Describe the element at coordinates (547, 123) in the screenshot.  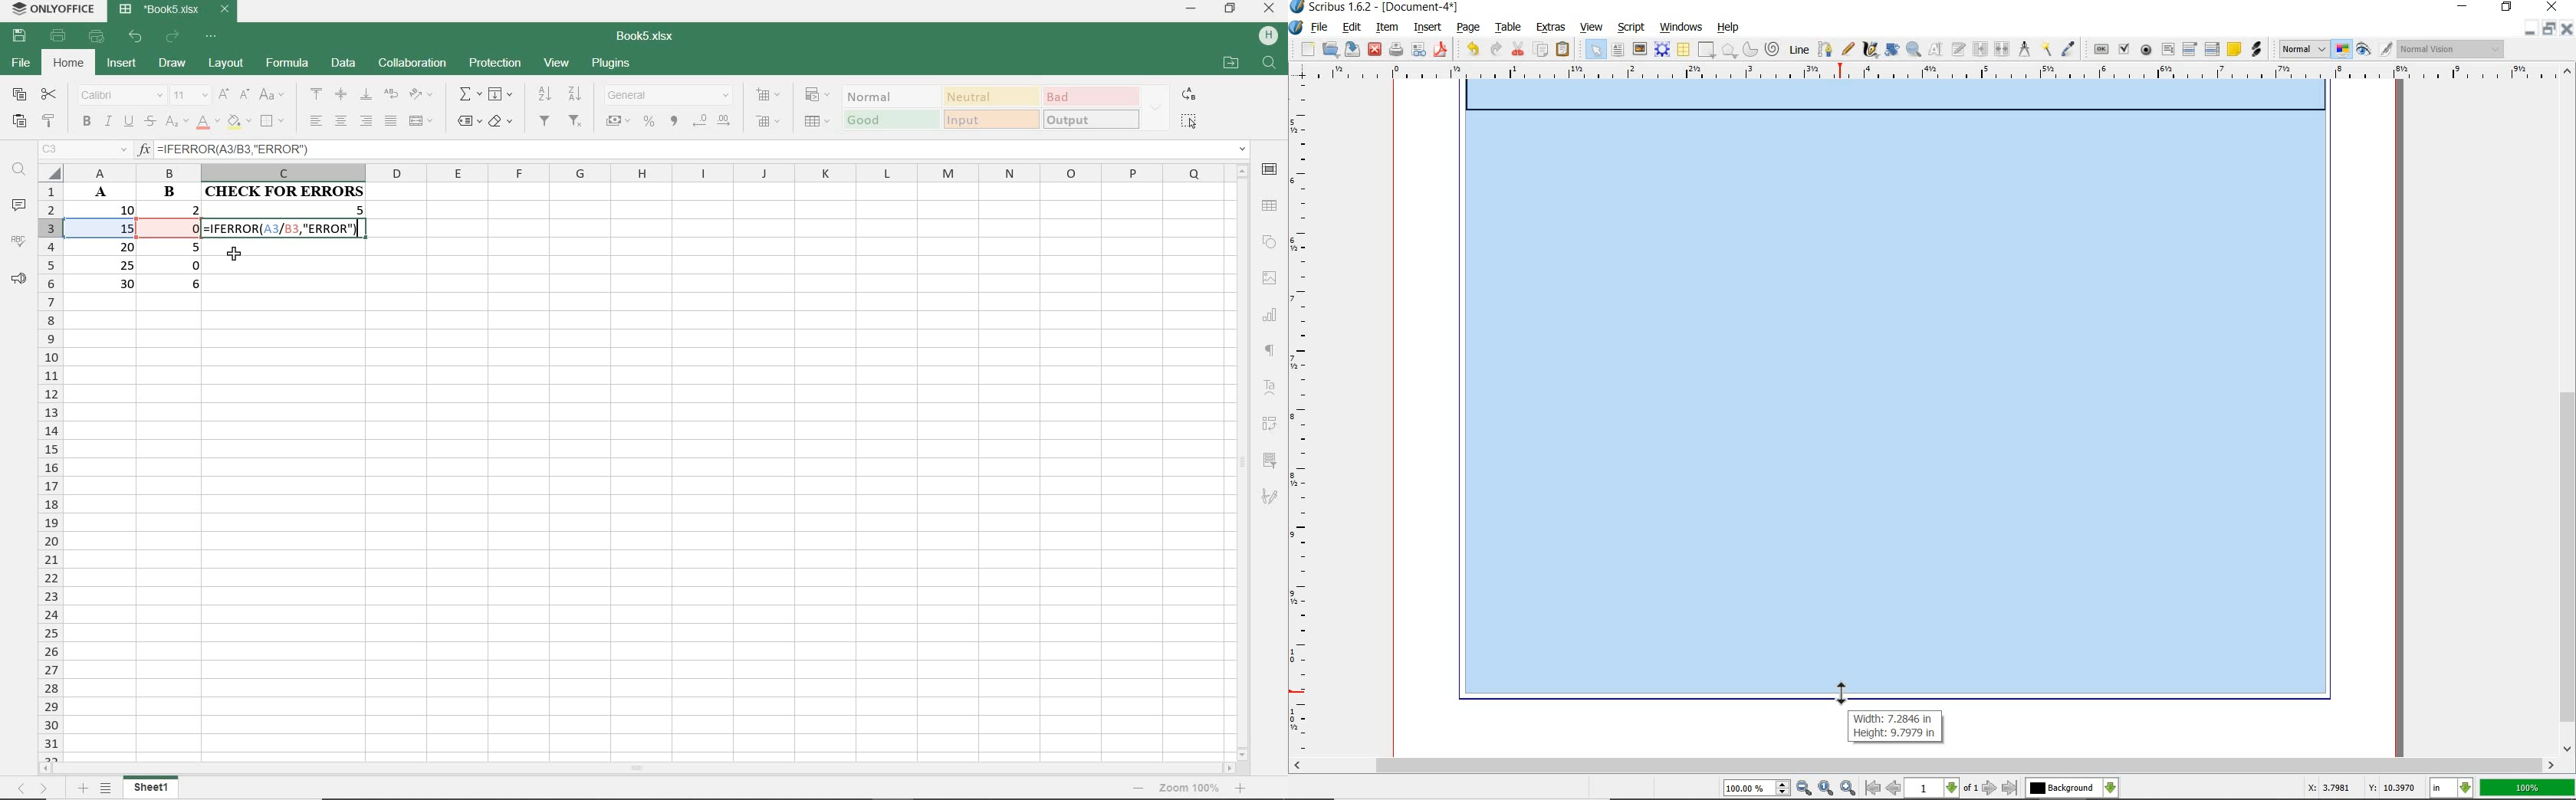
I see `FILTER` at that location.